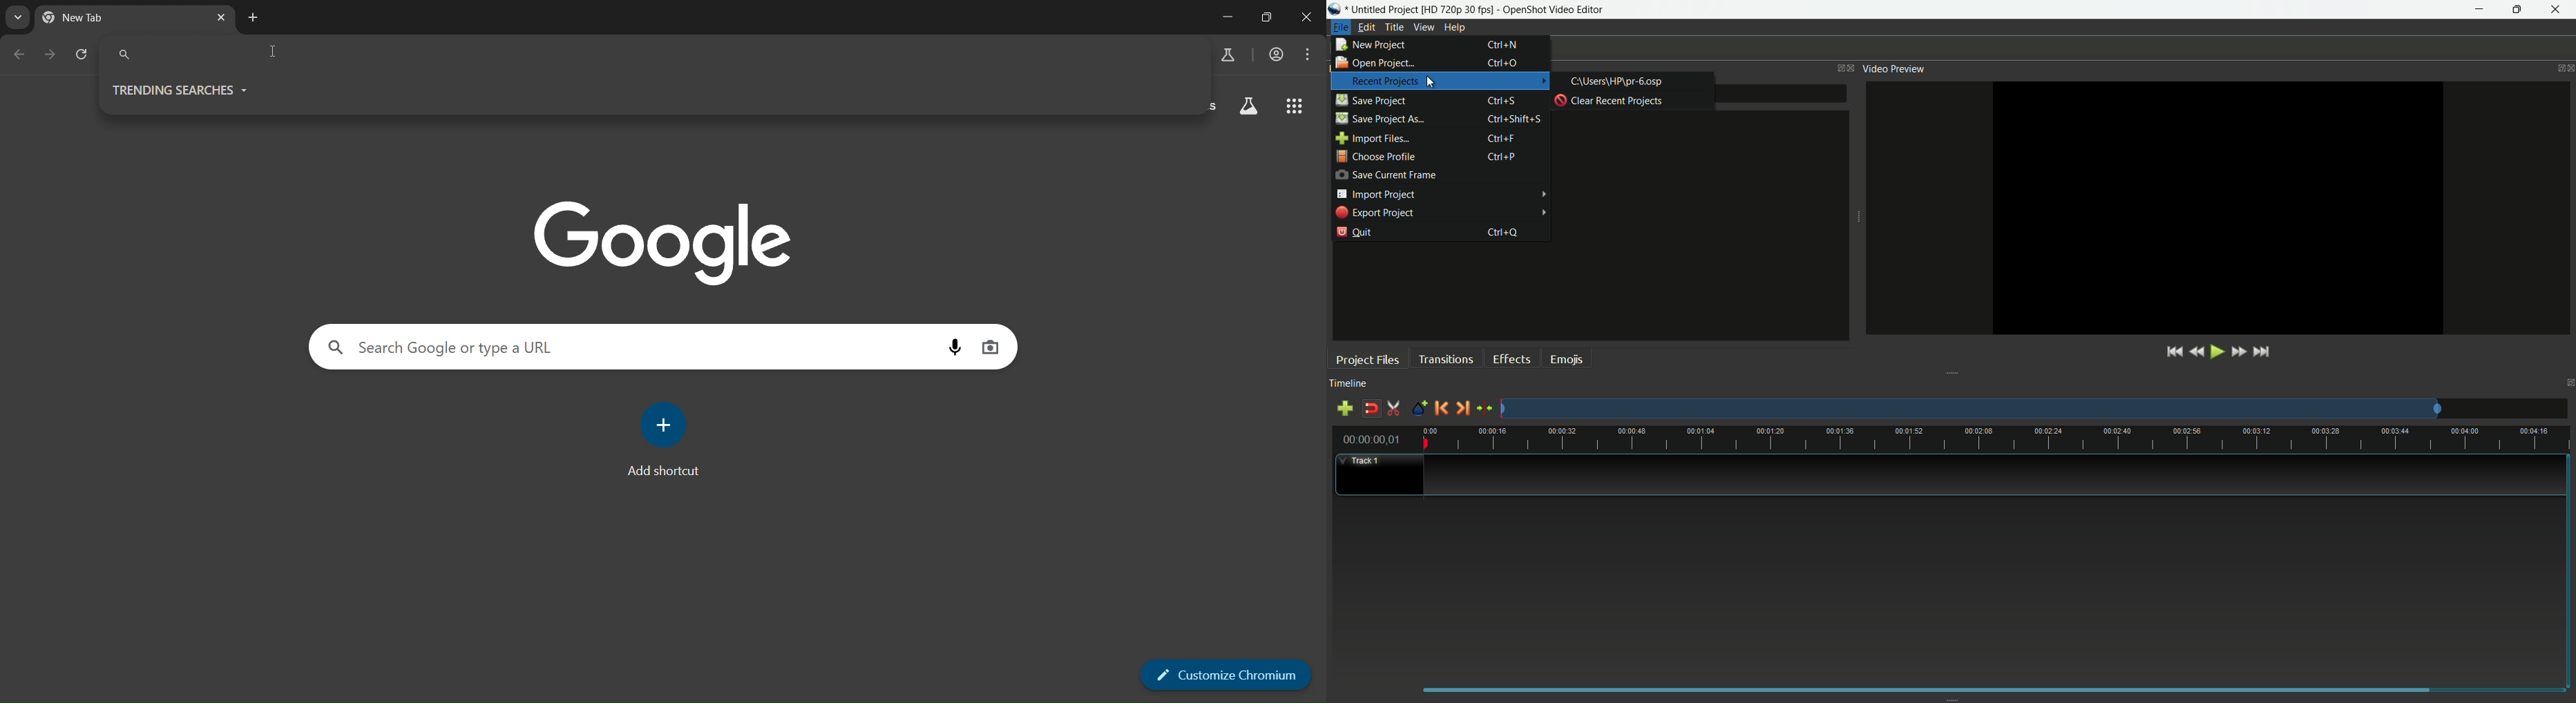 Image resolution: width=2576 pixels, height=728 pixels. I want to click on close app, so click(2558, 10).